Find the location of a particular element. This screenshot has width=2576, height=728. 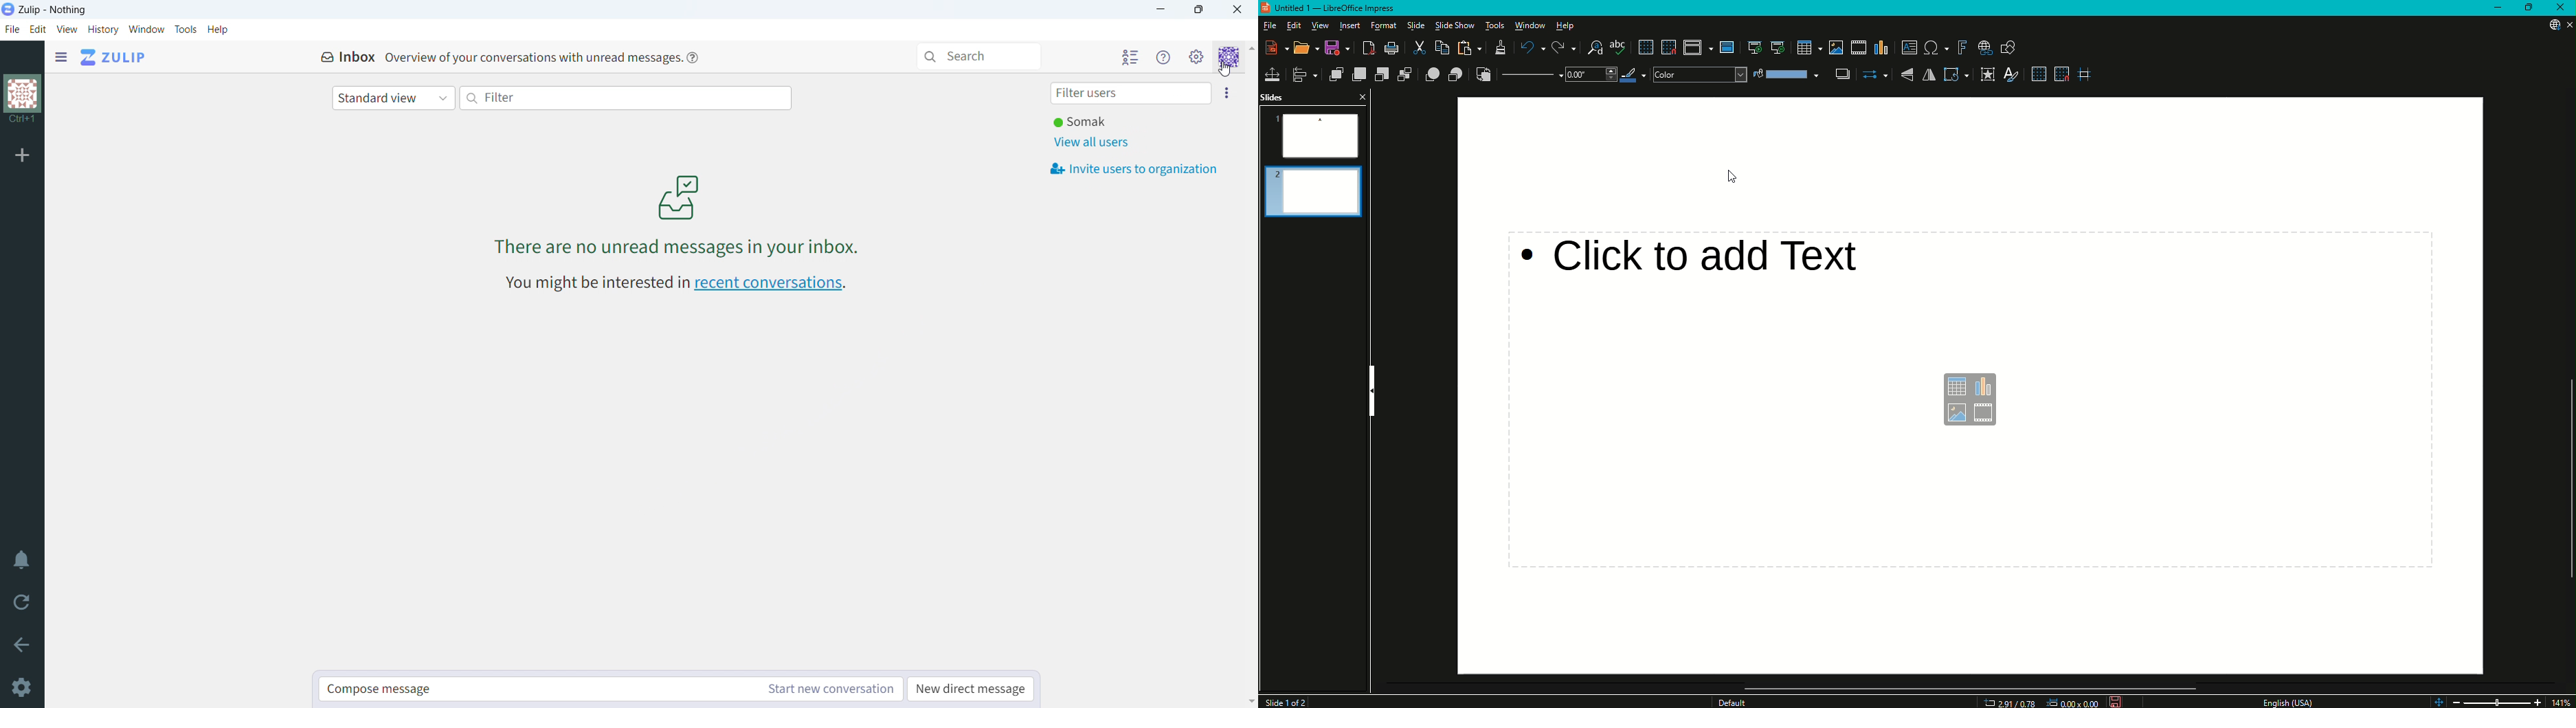

Snap to Grid is located at coordinates (1666, 45).